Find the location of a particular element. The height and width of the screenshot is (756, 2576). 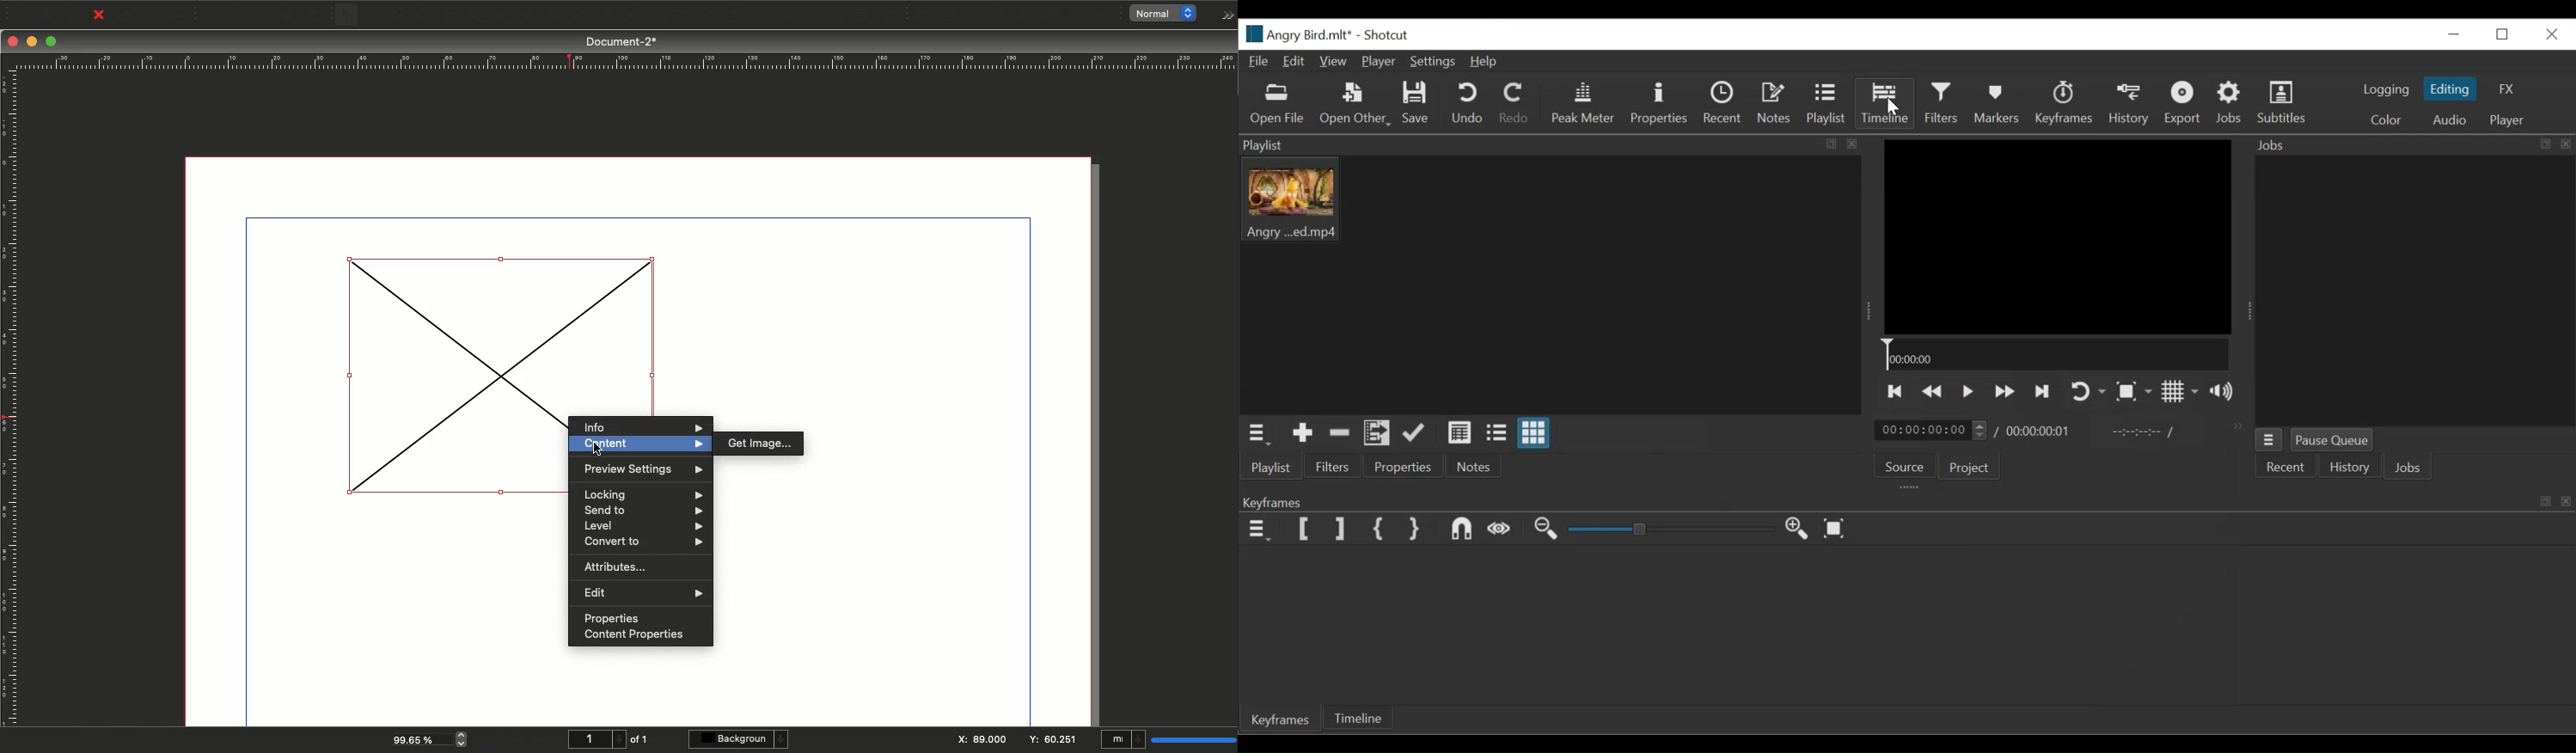

Save is located at coordinates (76, 14).